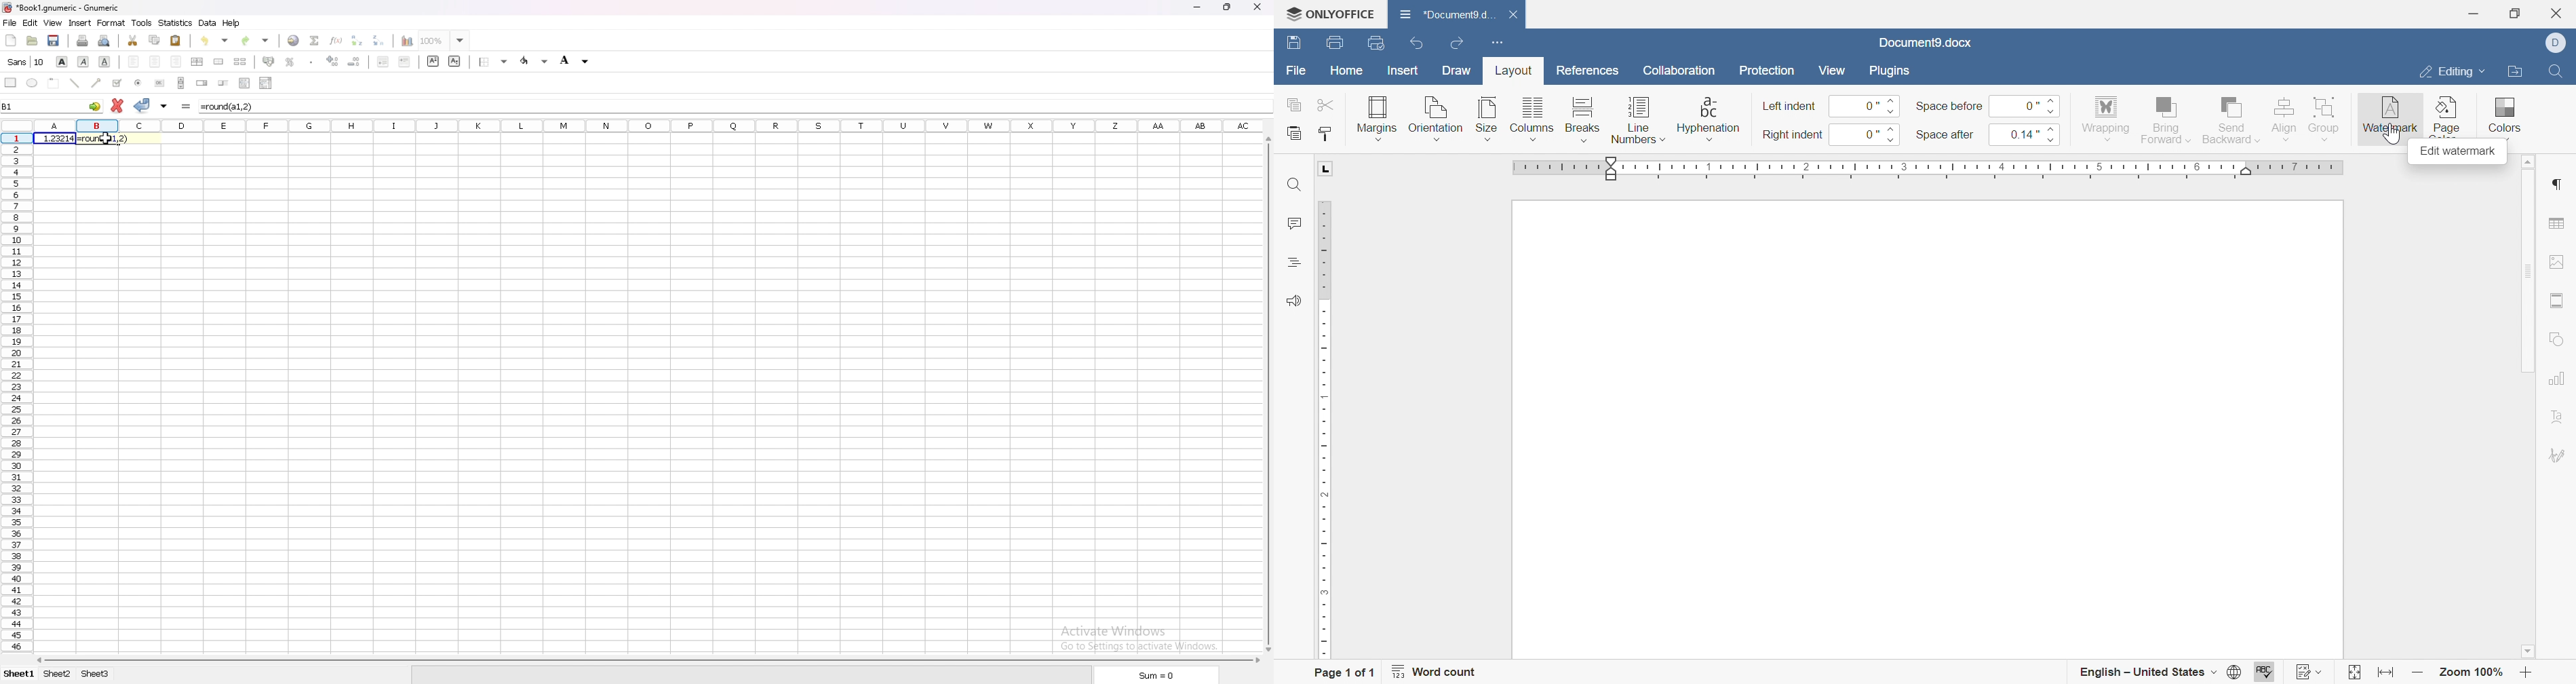  Describe the element at coordinates (2239, 672) in the screenshot. I see `set document language` at that location.